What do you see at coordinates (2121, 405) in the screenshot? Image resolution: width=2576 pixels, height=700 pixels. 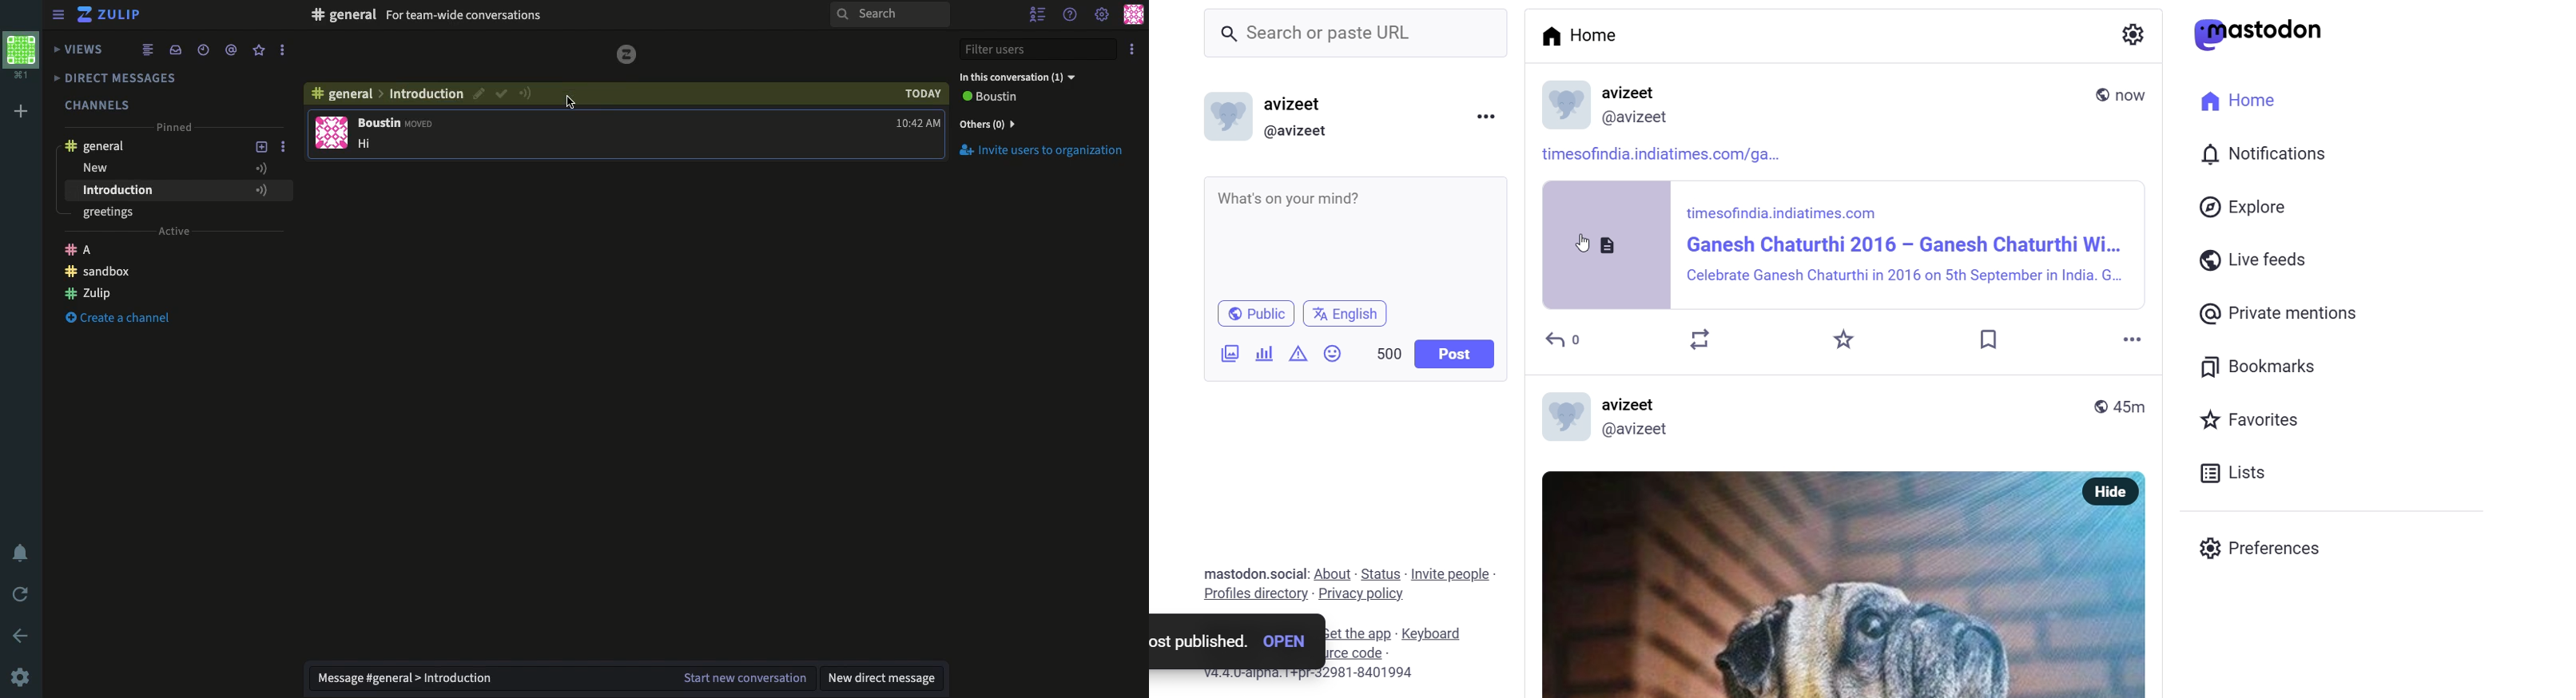 I see ` 45m` at bounding box center [2121, 405].